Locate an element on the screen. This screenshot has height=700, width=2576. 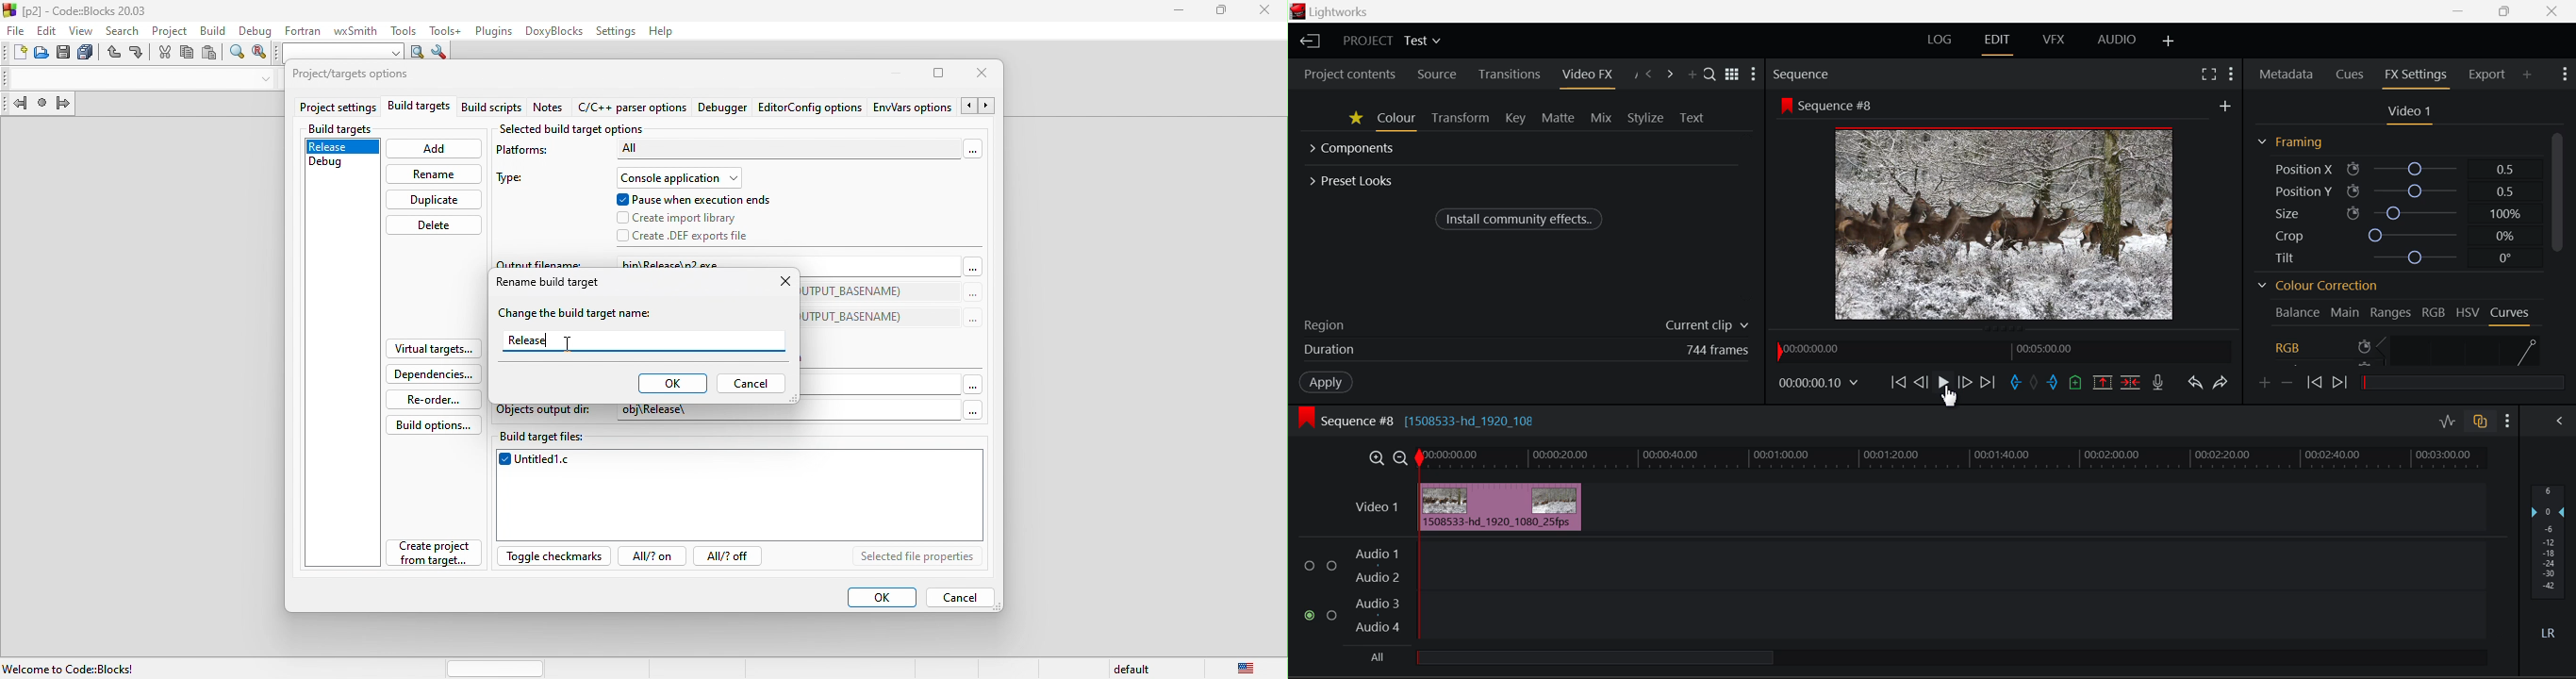
open is located at coordinates (43, 54).